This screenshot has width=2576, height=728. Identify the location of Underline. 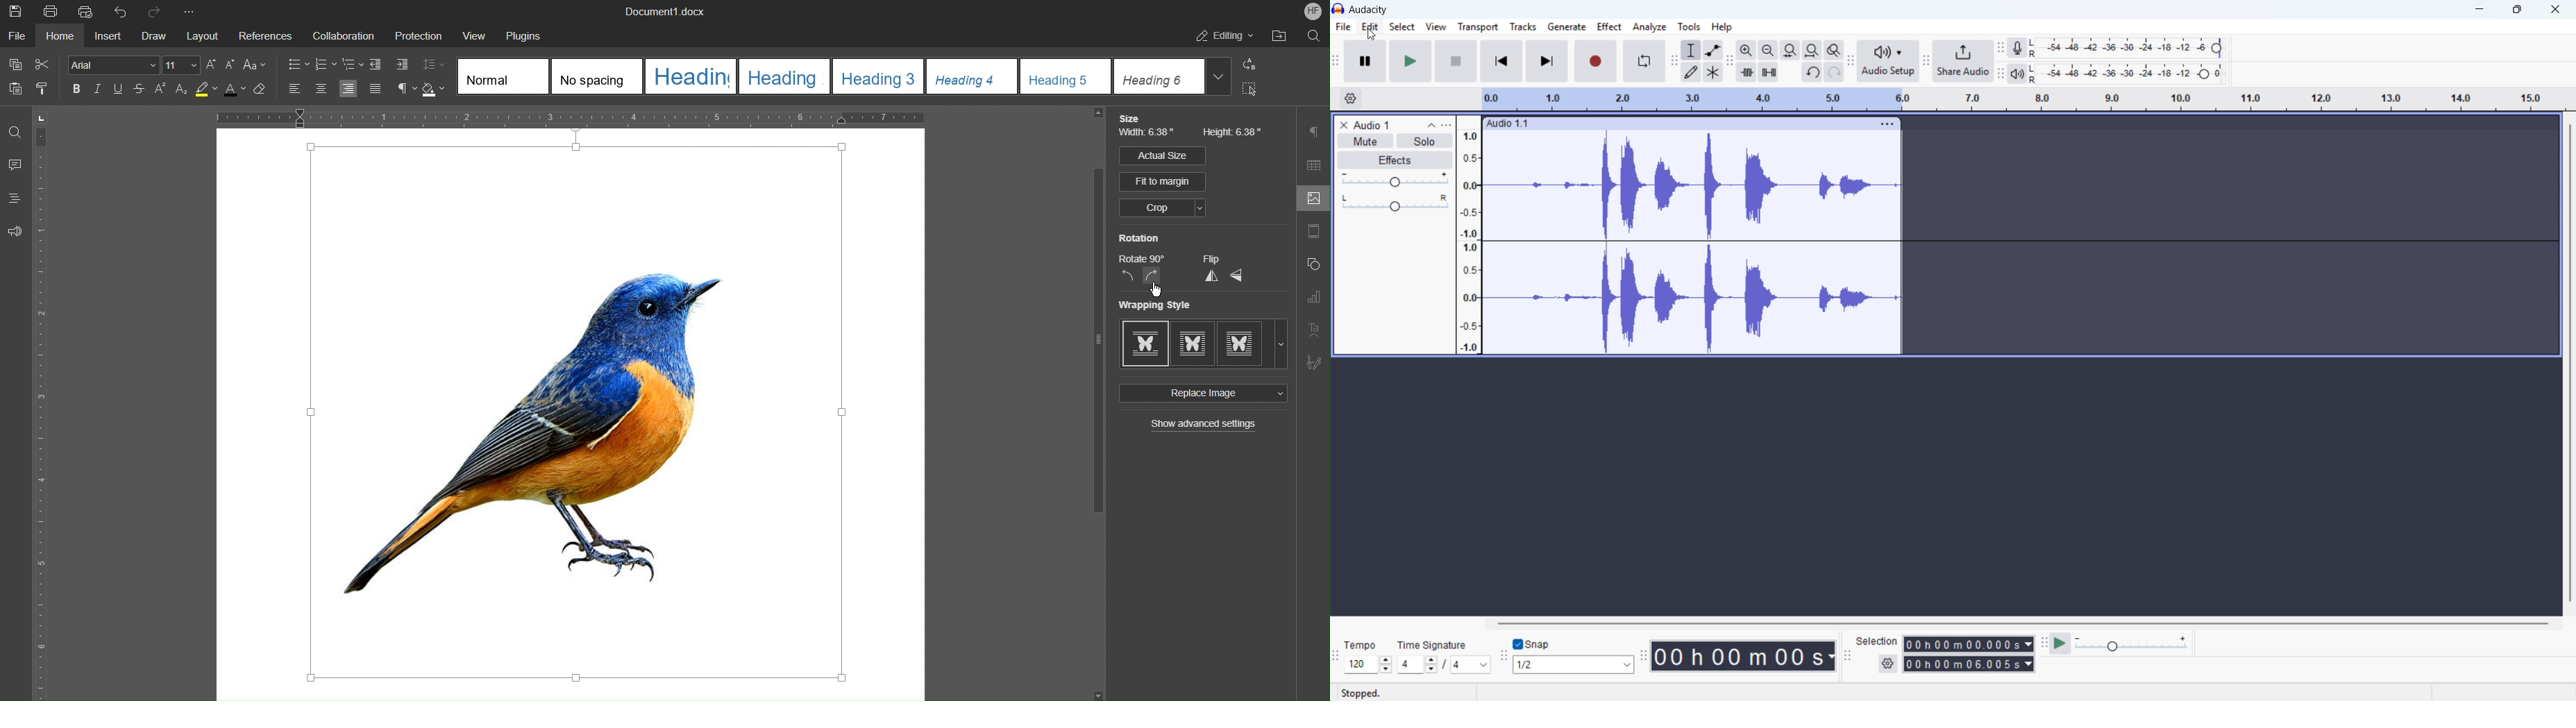
(119, 90).